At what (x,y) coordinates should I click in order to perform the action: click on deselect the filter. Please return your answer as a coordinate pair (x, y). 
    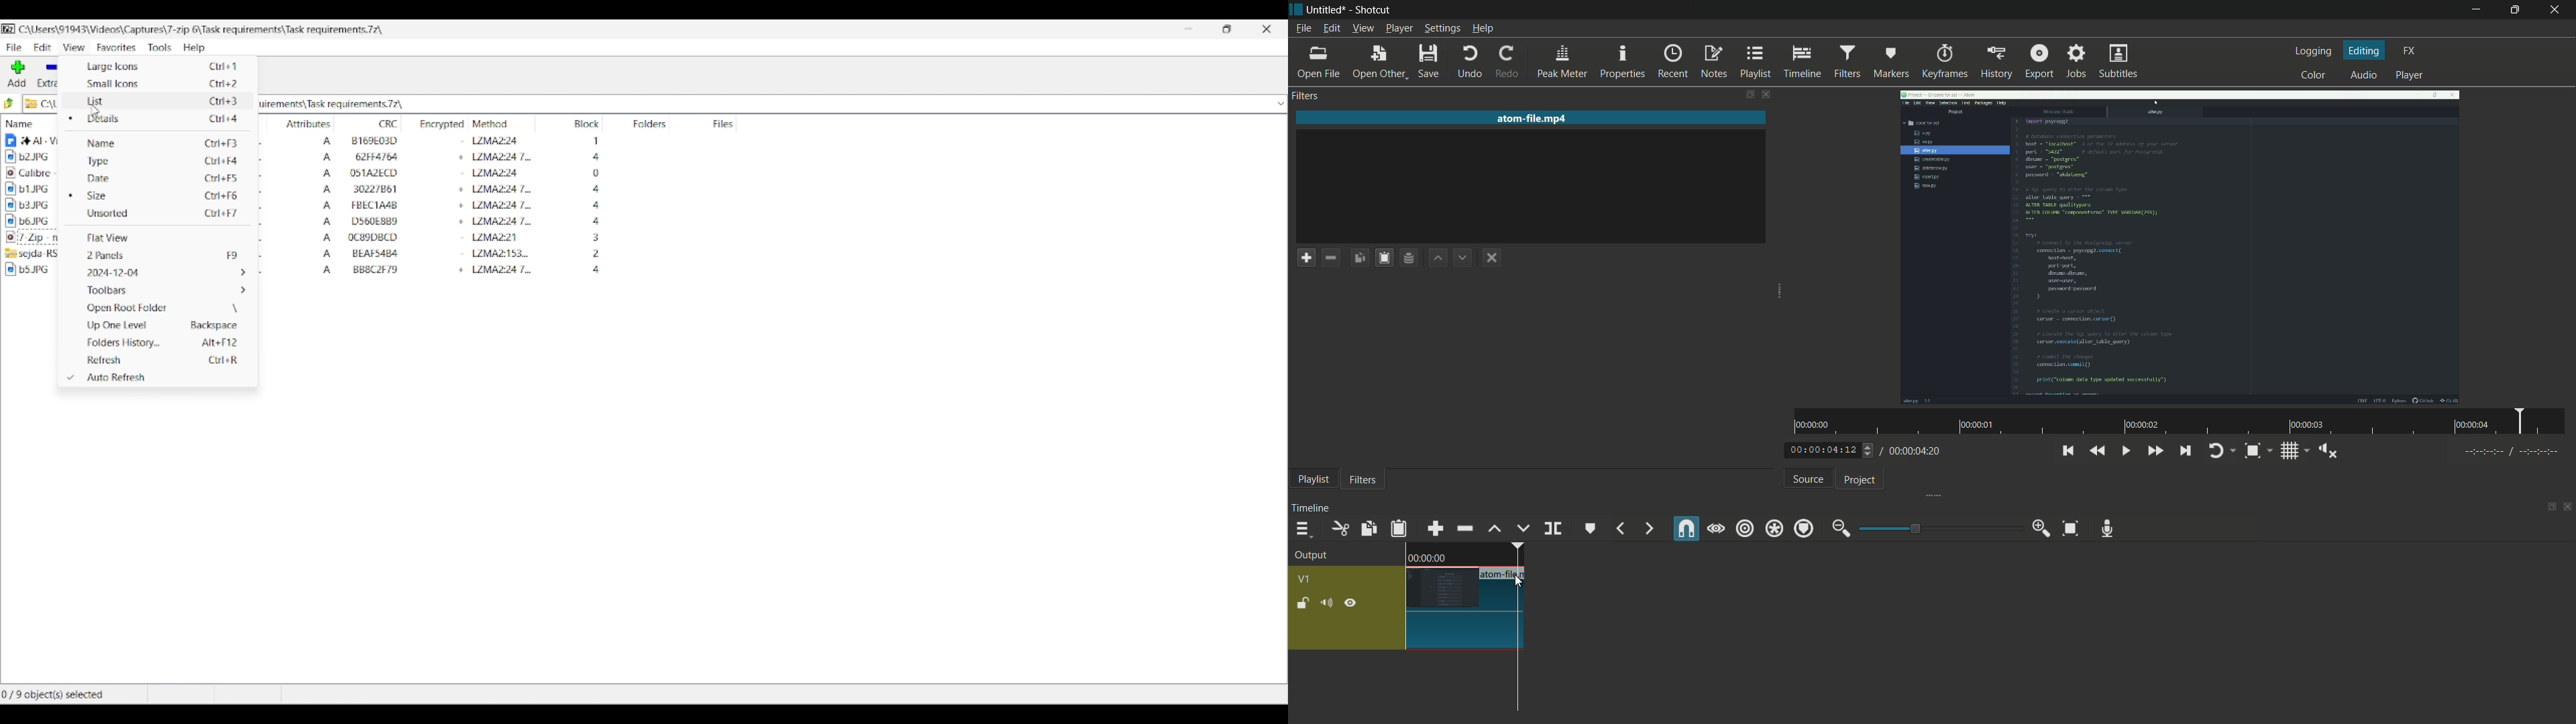
    Looking at the image, I should click on (1492, 258).